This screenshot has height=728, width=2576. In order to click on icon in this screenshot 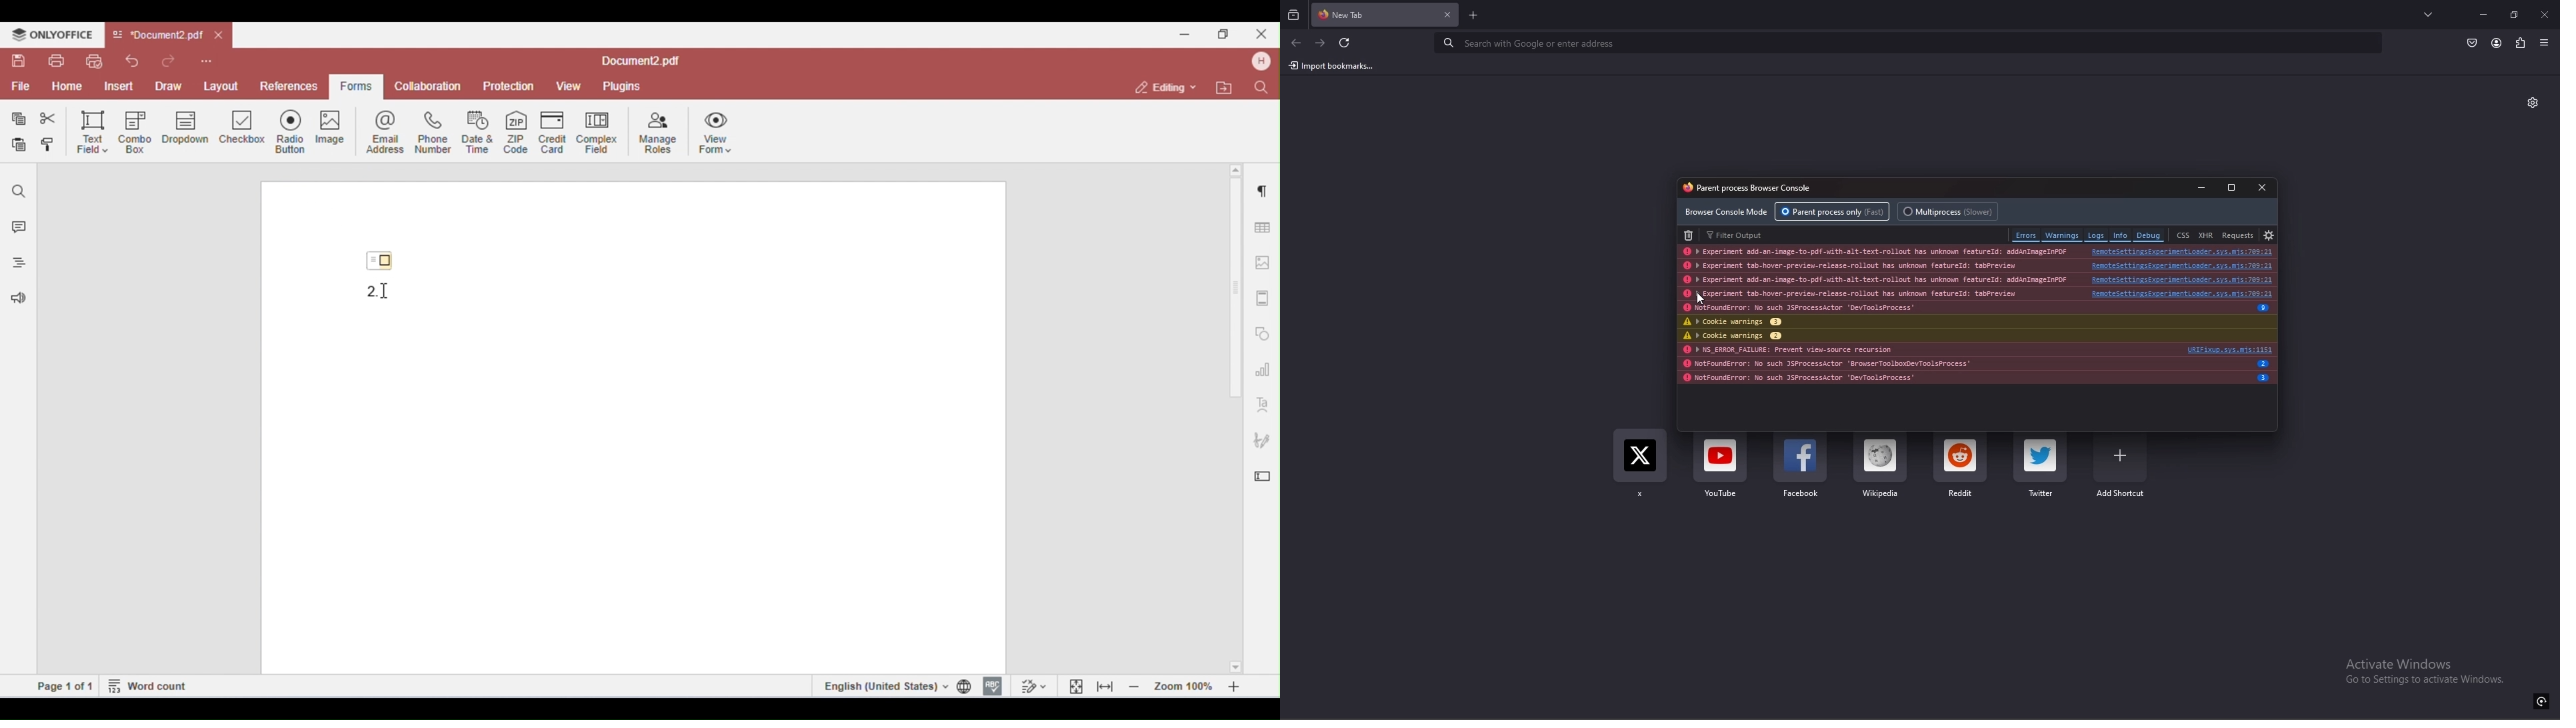, I will do `click(2541, 701)`.